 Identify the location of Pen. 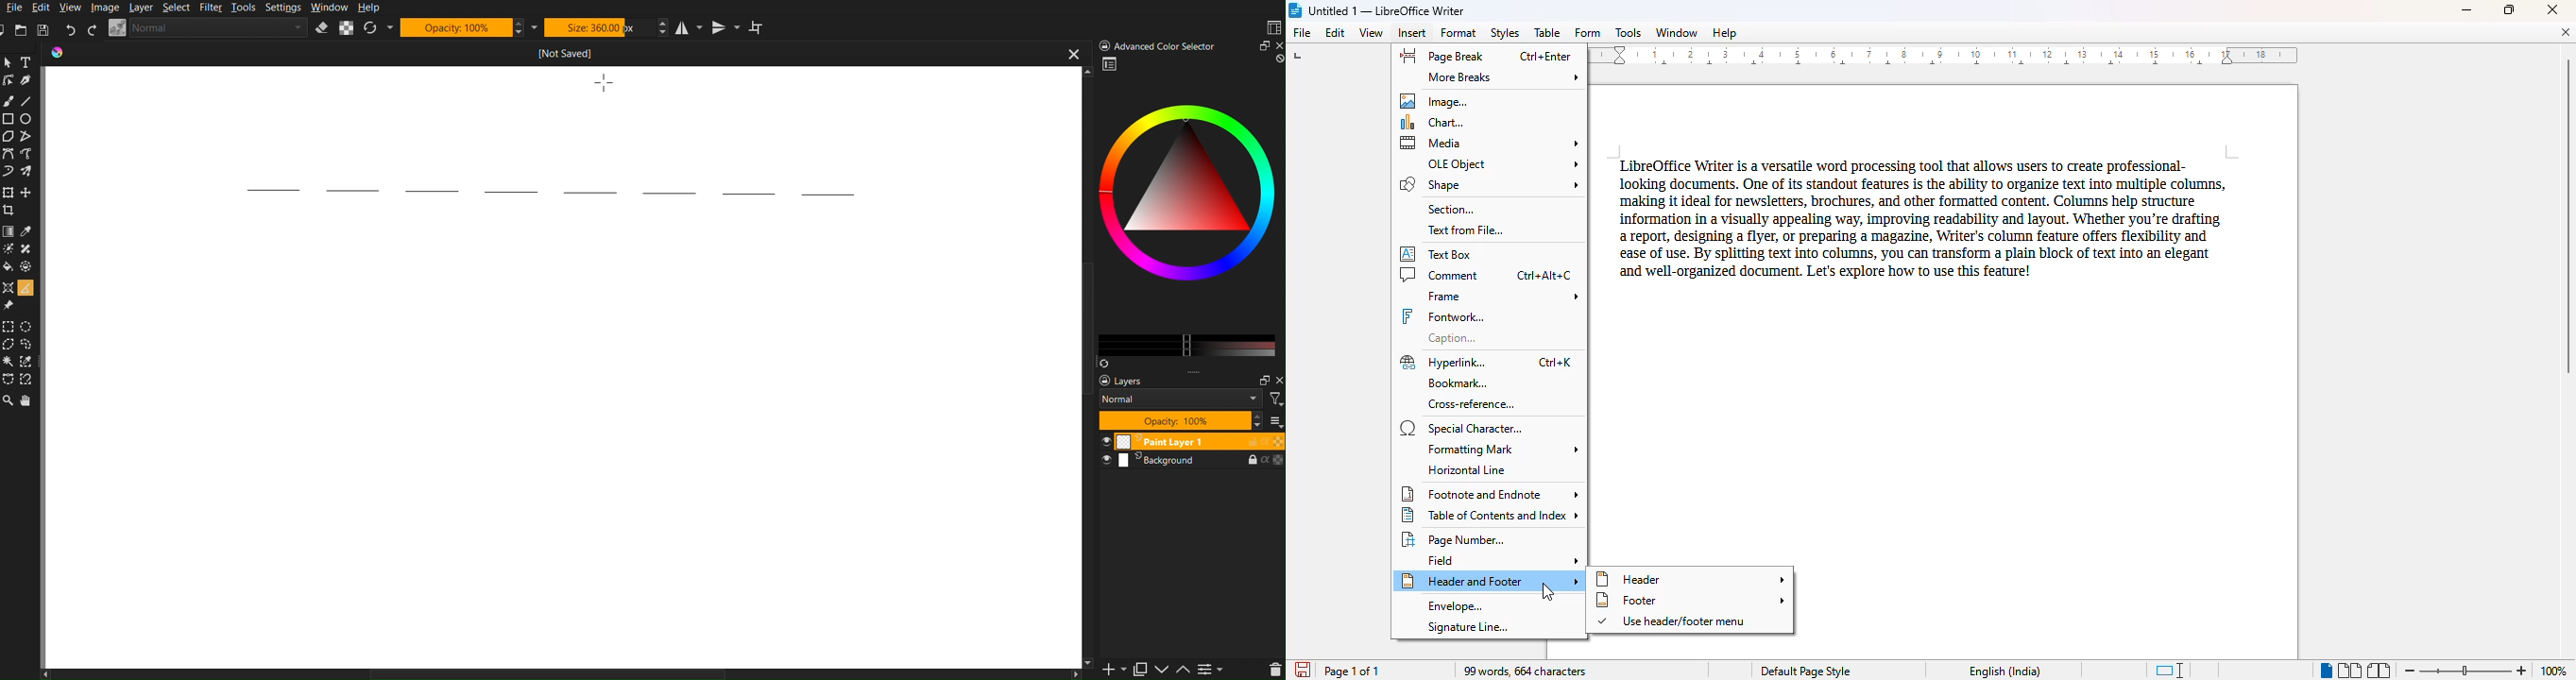
(28, 79).